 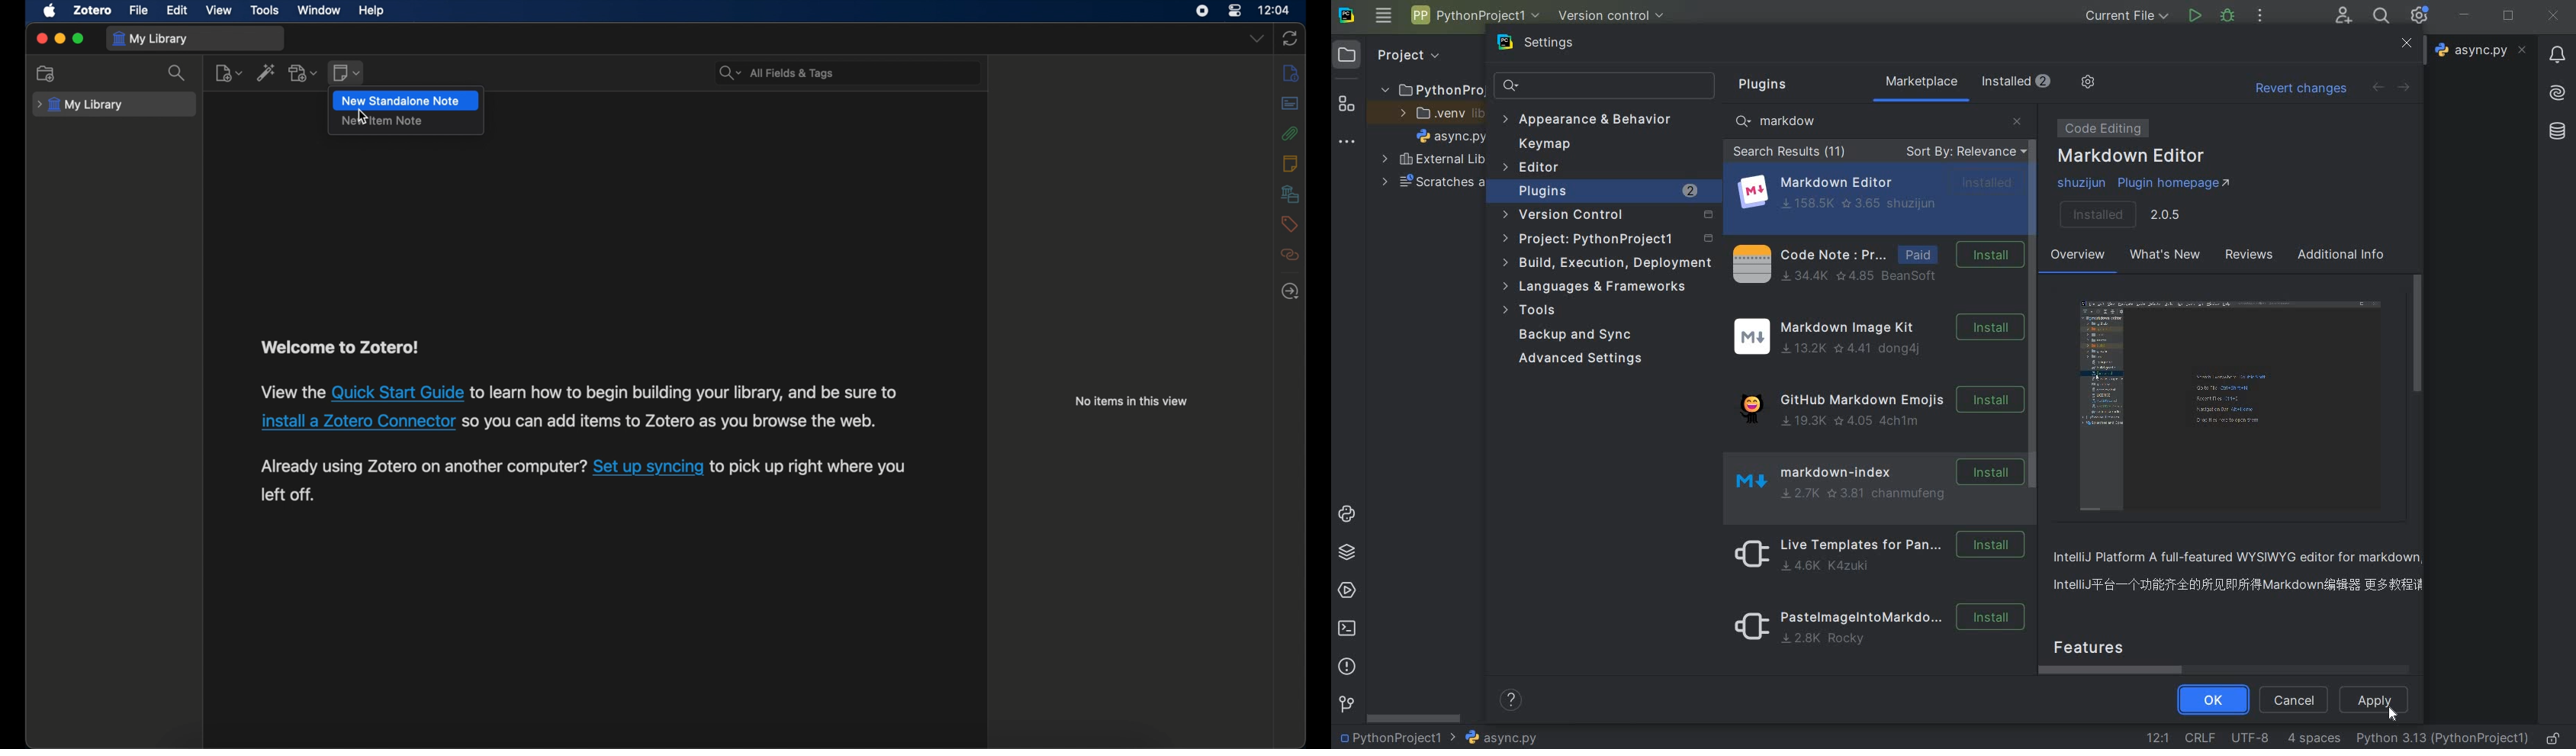 I want to click on search, so click(x=178, y=74).